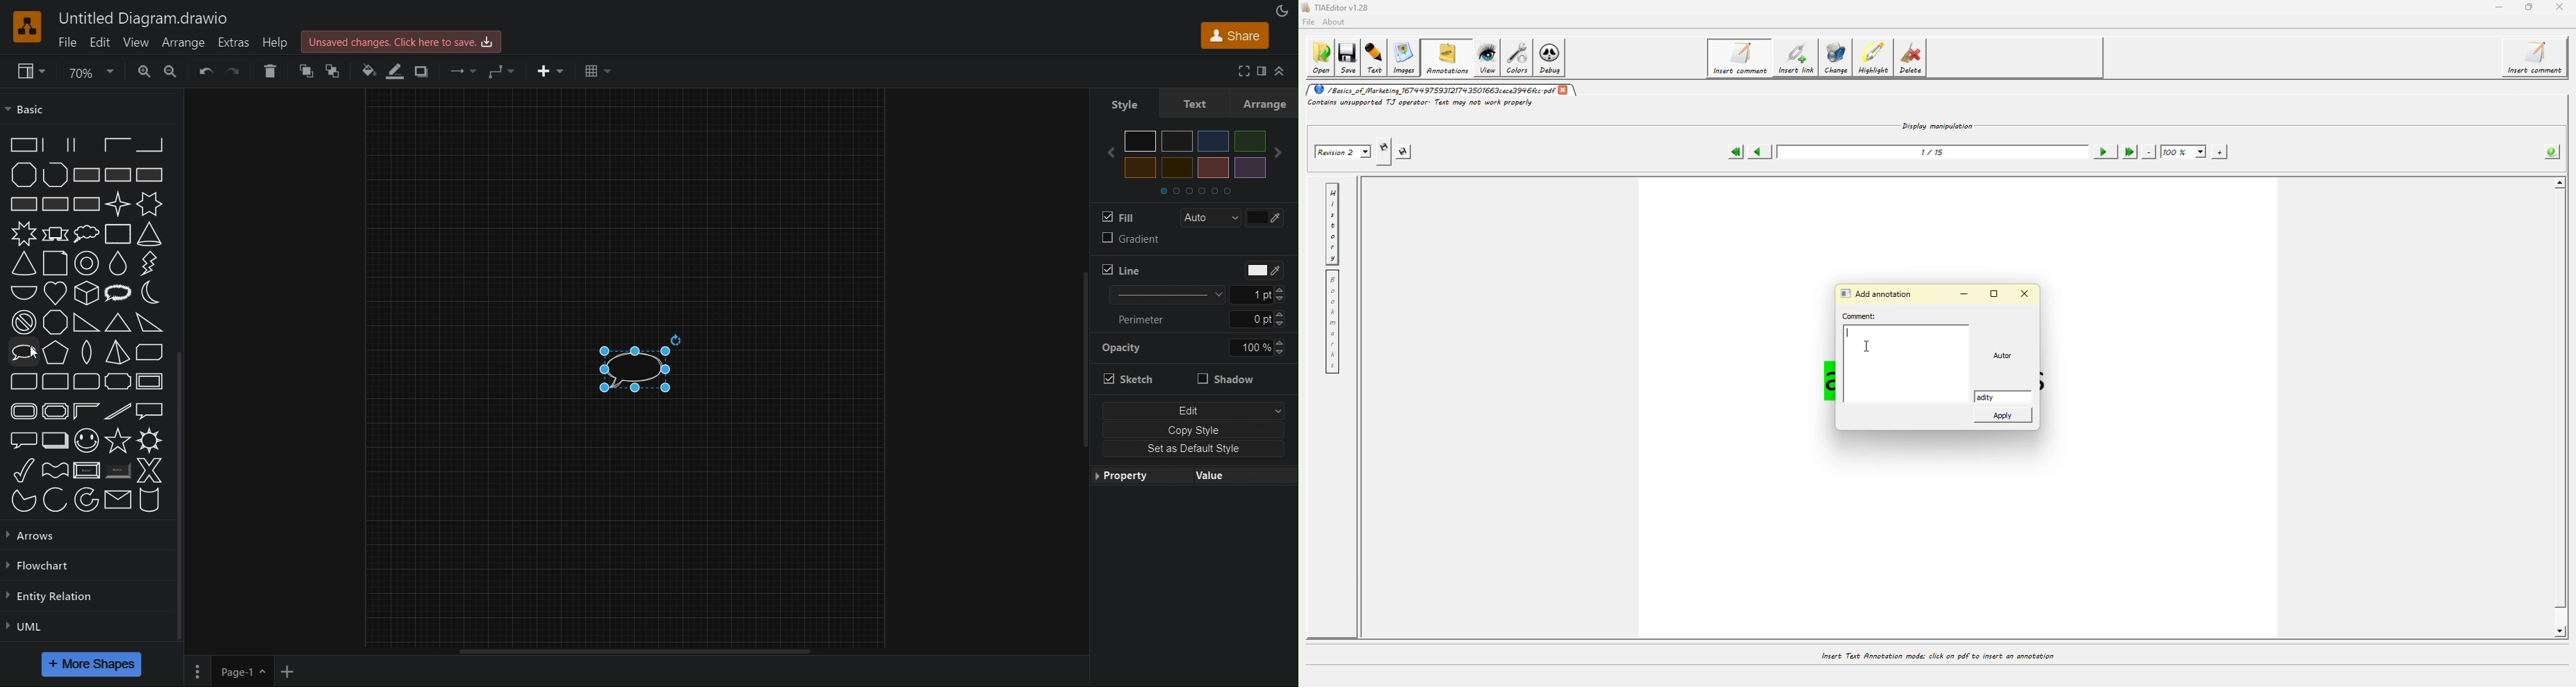 Image resolution: width=2576 pixels, height=700 pixels. Describe the element at coordinates (22, 439) in the screenshot. I see `Rounded Rectangular Callout` at that location.